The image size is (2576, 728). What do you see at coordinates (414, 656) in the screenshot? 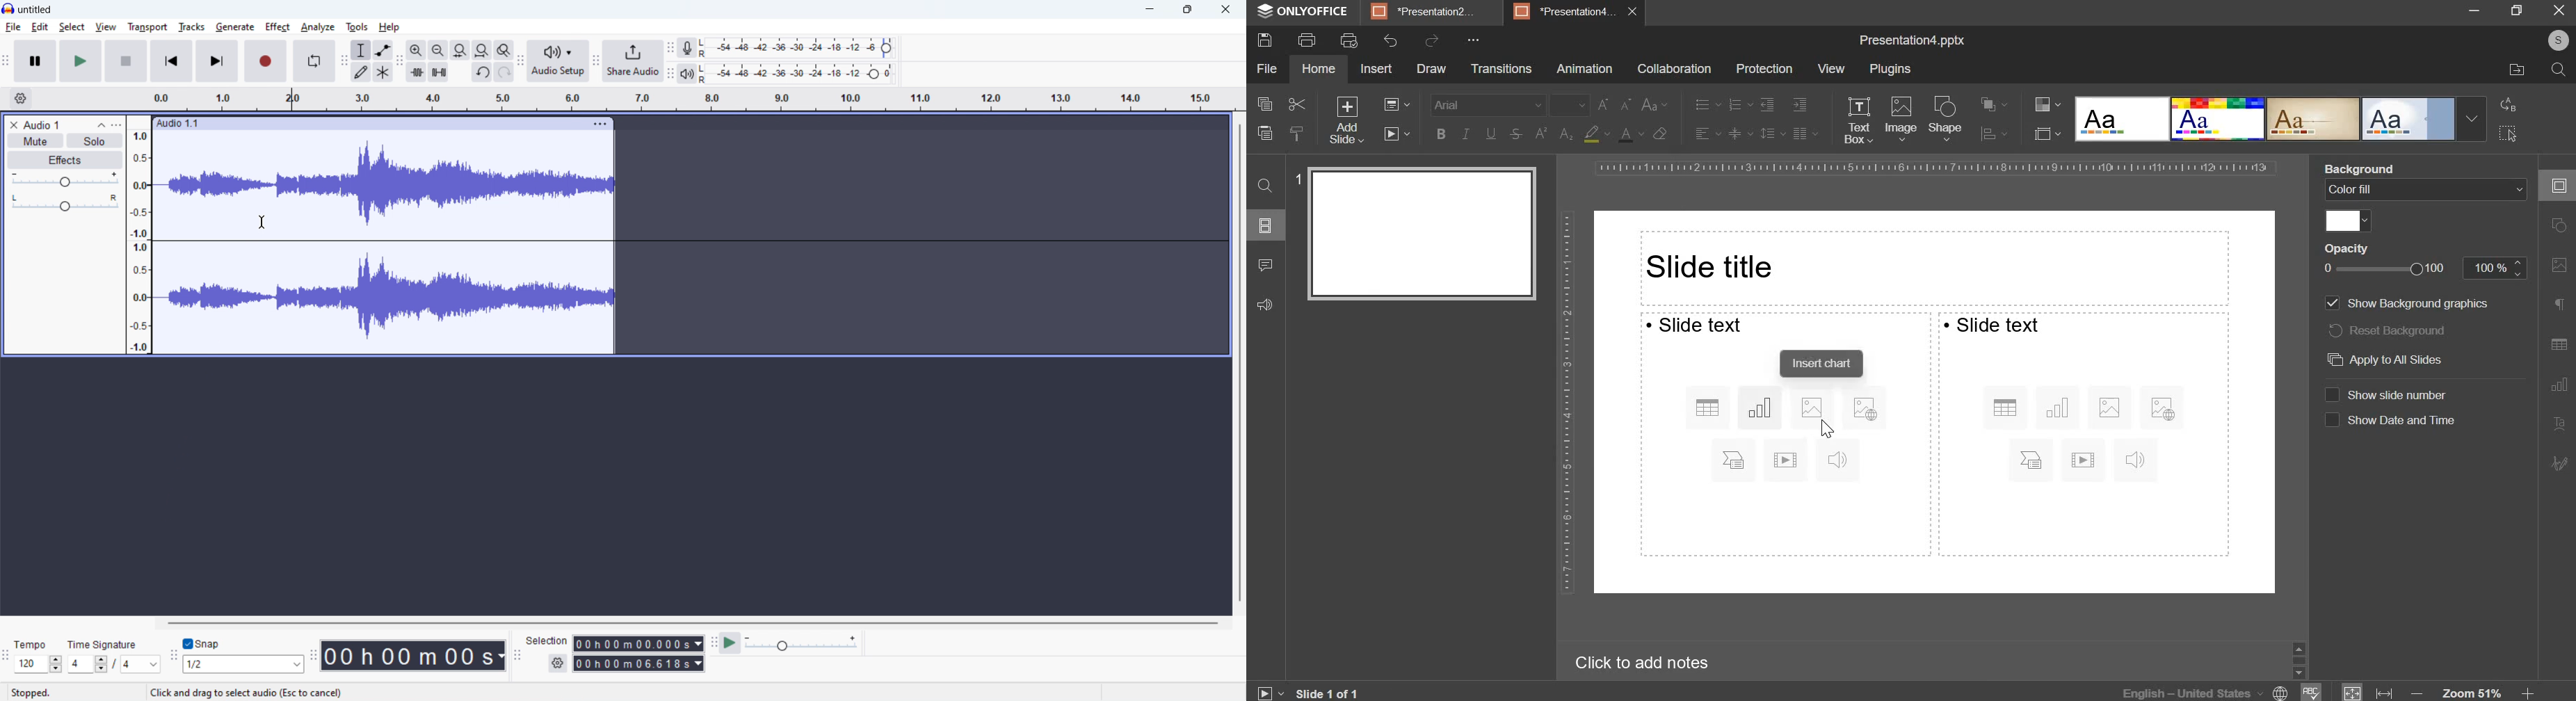
I see `timestamp` at bounding box center [414, 656].